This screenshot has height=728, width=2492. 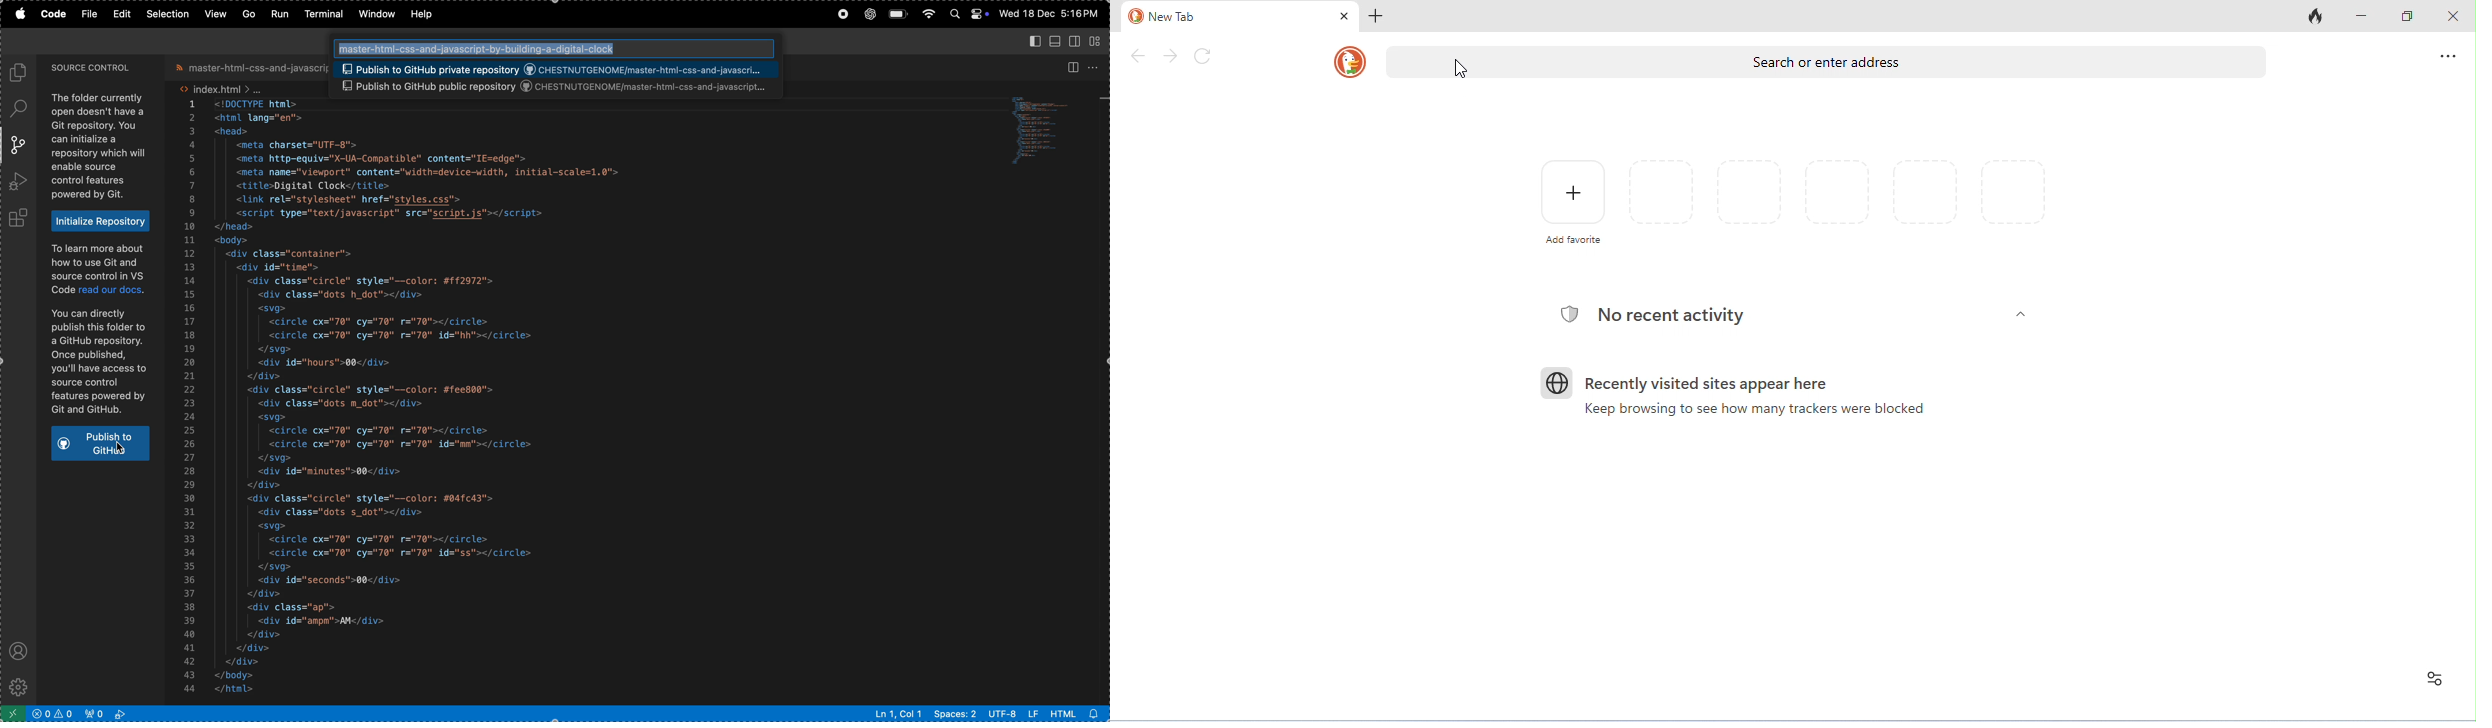 What do you see at coordinates (1203, 56) in the screenshot?
I see `refresh` at bounding box center [1203, 56].